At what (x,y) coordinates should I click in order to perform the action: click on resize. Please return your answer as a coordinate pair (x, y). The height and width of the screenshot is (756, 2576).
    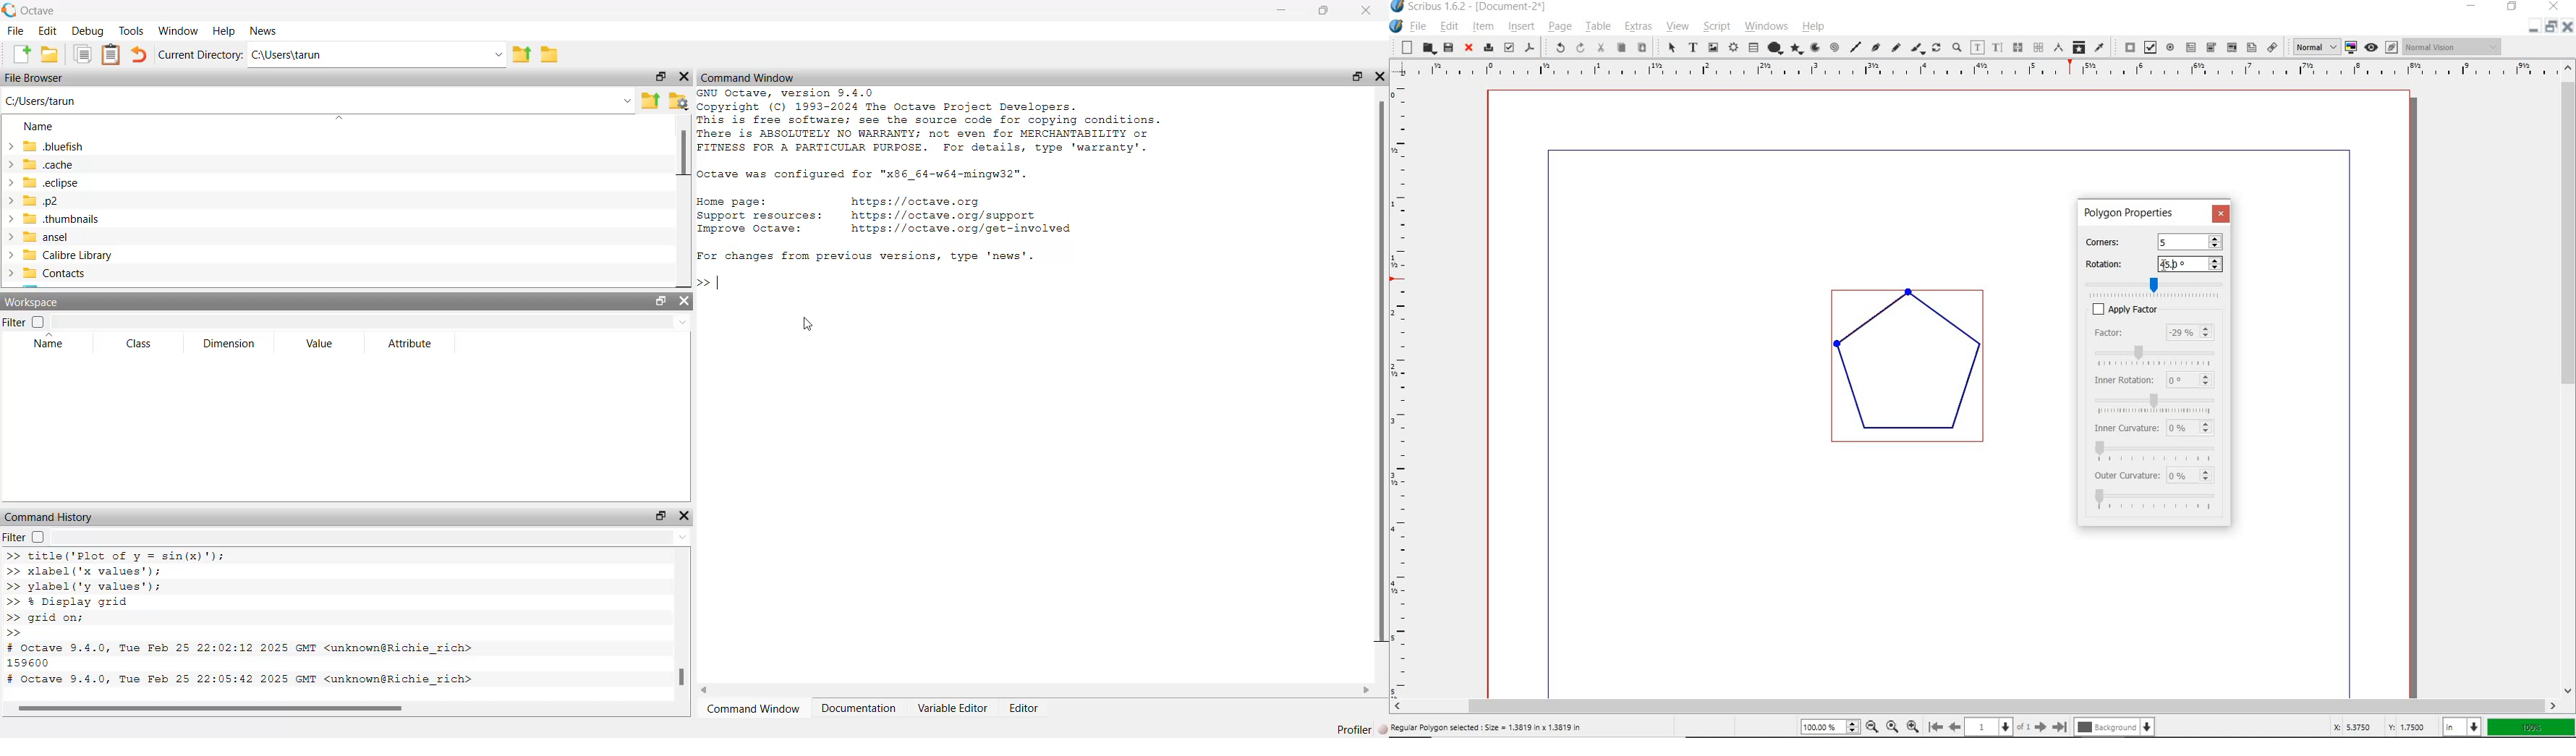
    Looking at the image, I should click on (662, 516).